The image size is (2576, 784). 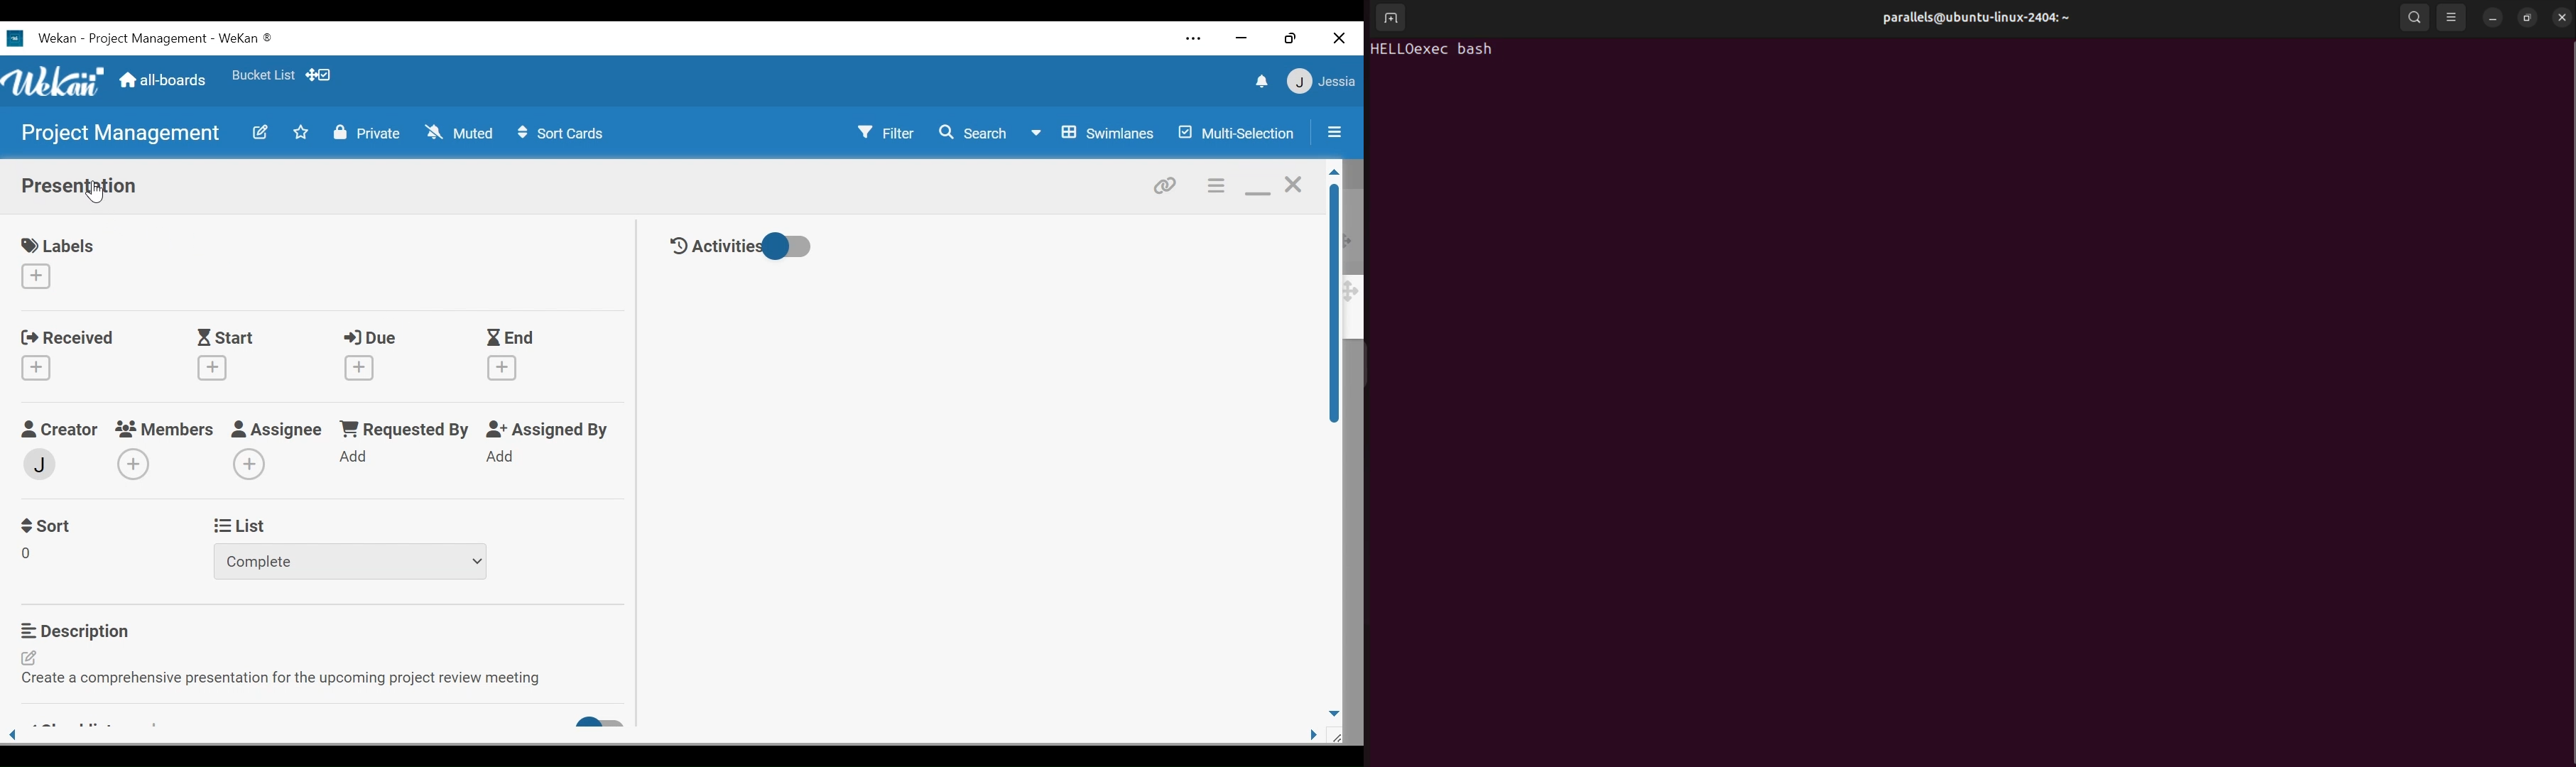 What do you see at coordinates (1332, 172) in the screenshot?
I see `Scroll up` at bounding box center [1332, 172].